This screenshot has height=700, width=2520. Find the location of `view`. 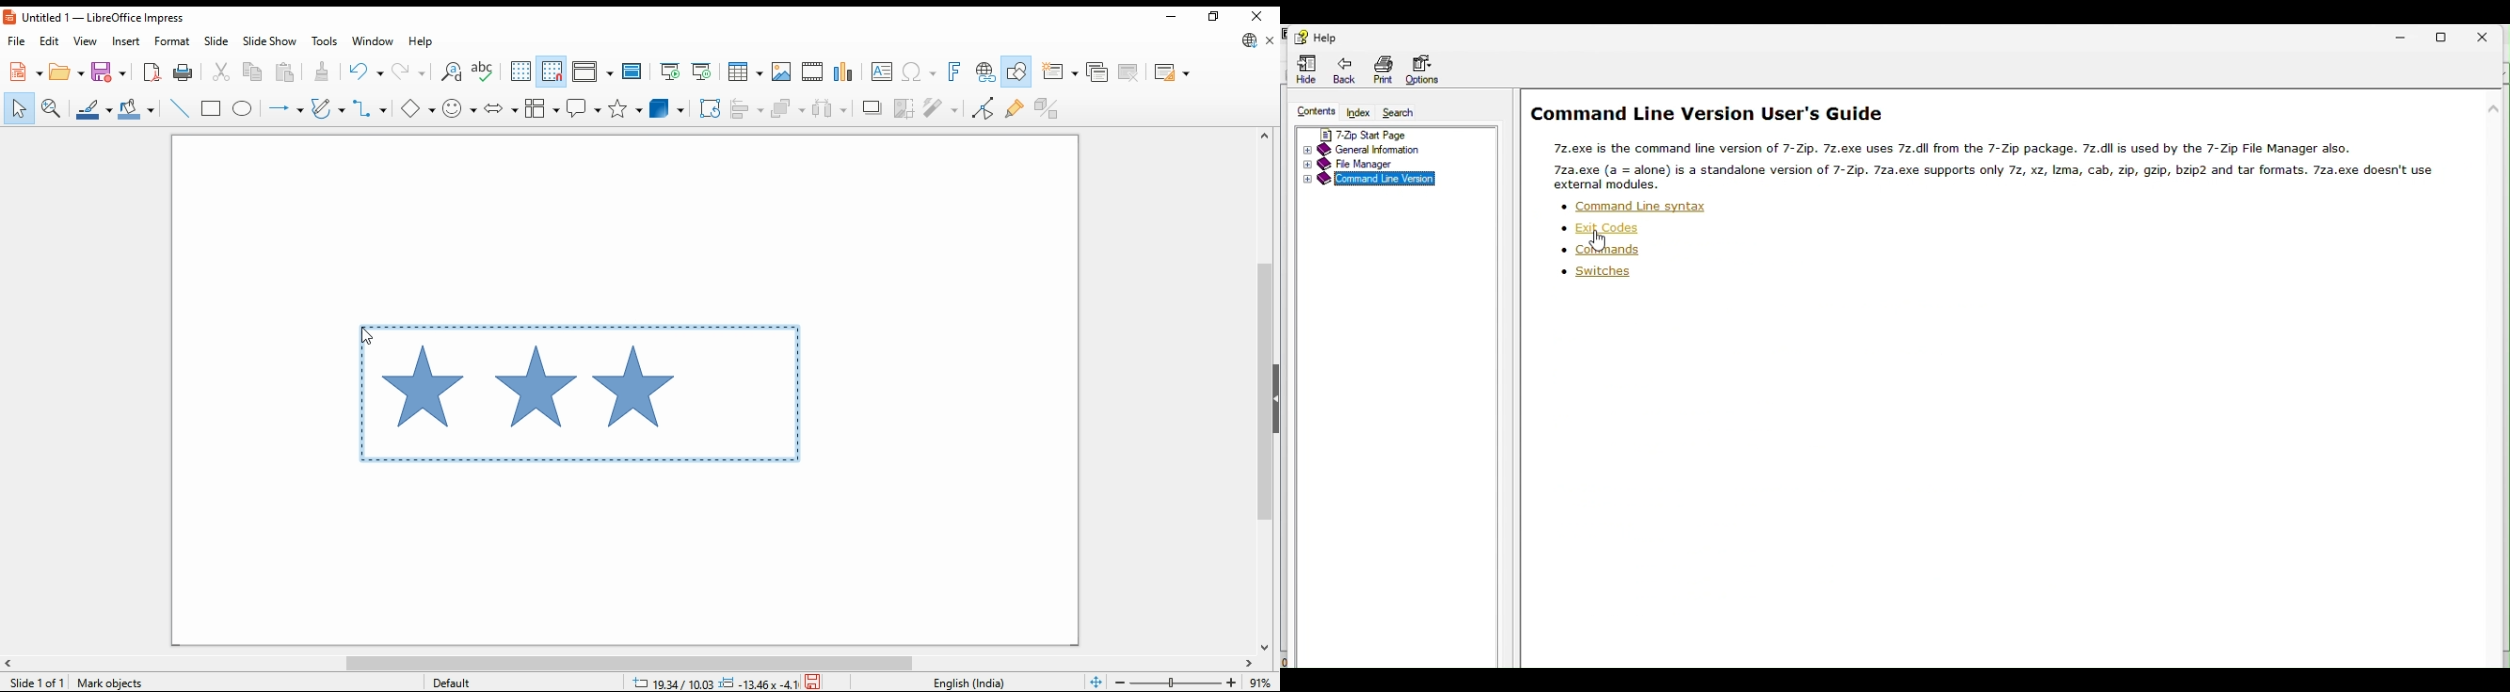

view is located at coordinates (86, 41).